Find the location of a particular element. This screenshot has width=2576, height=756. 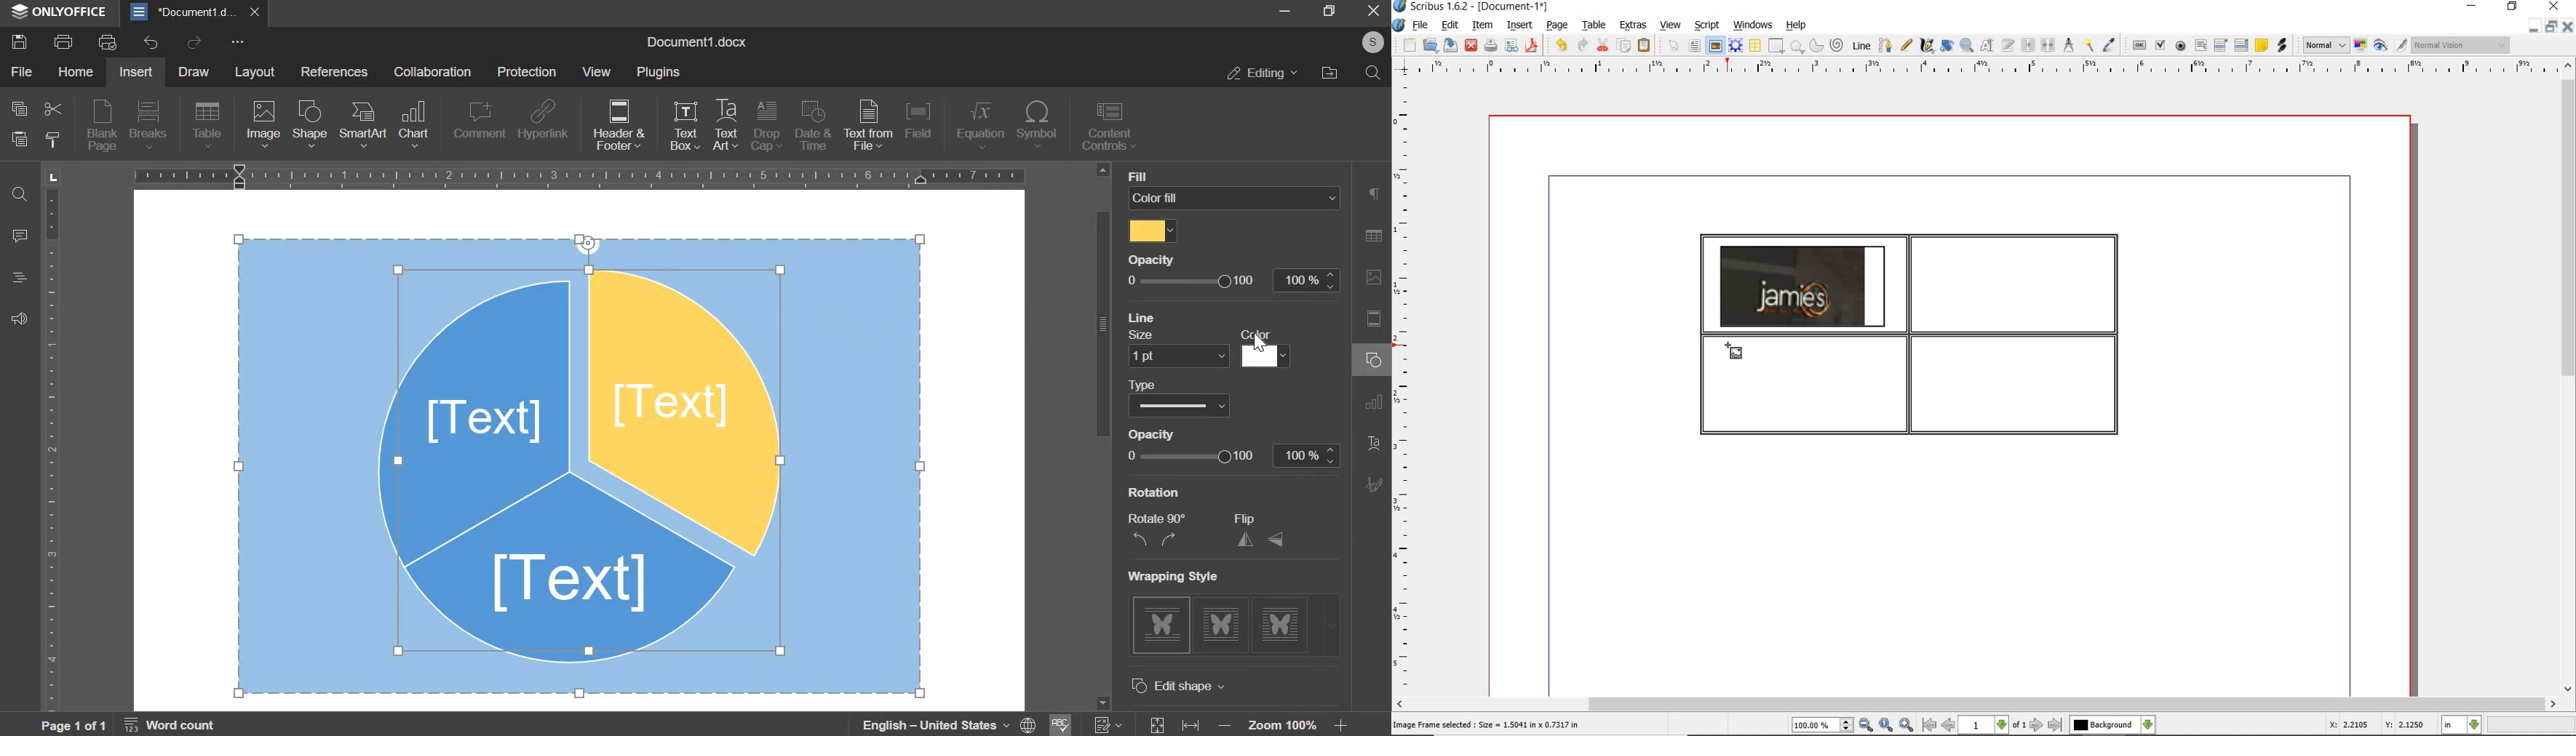

 is located at coordinates (1157, 433).